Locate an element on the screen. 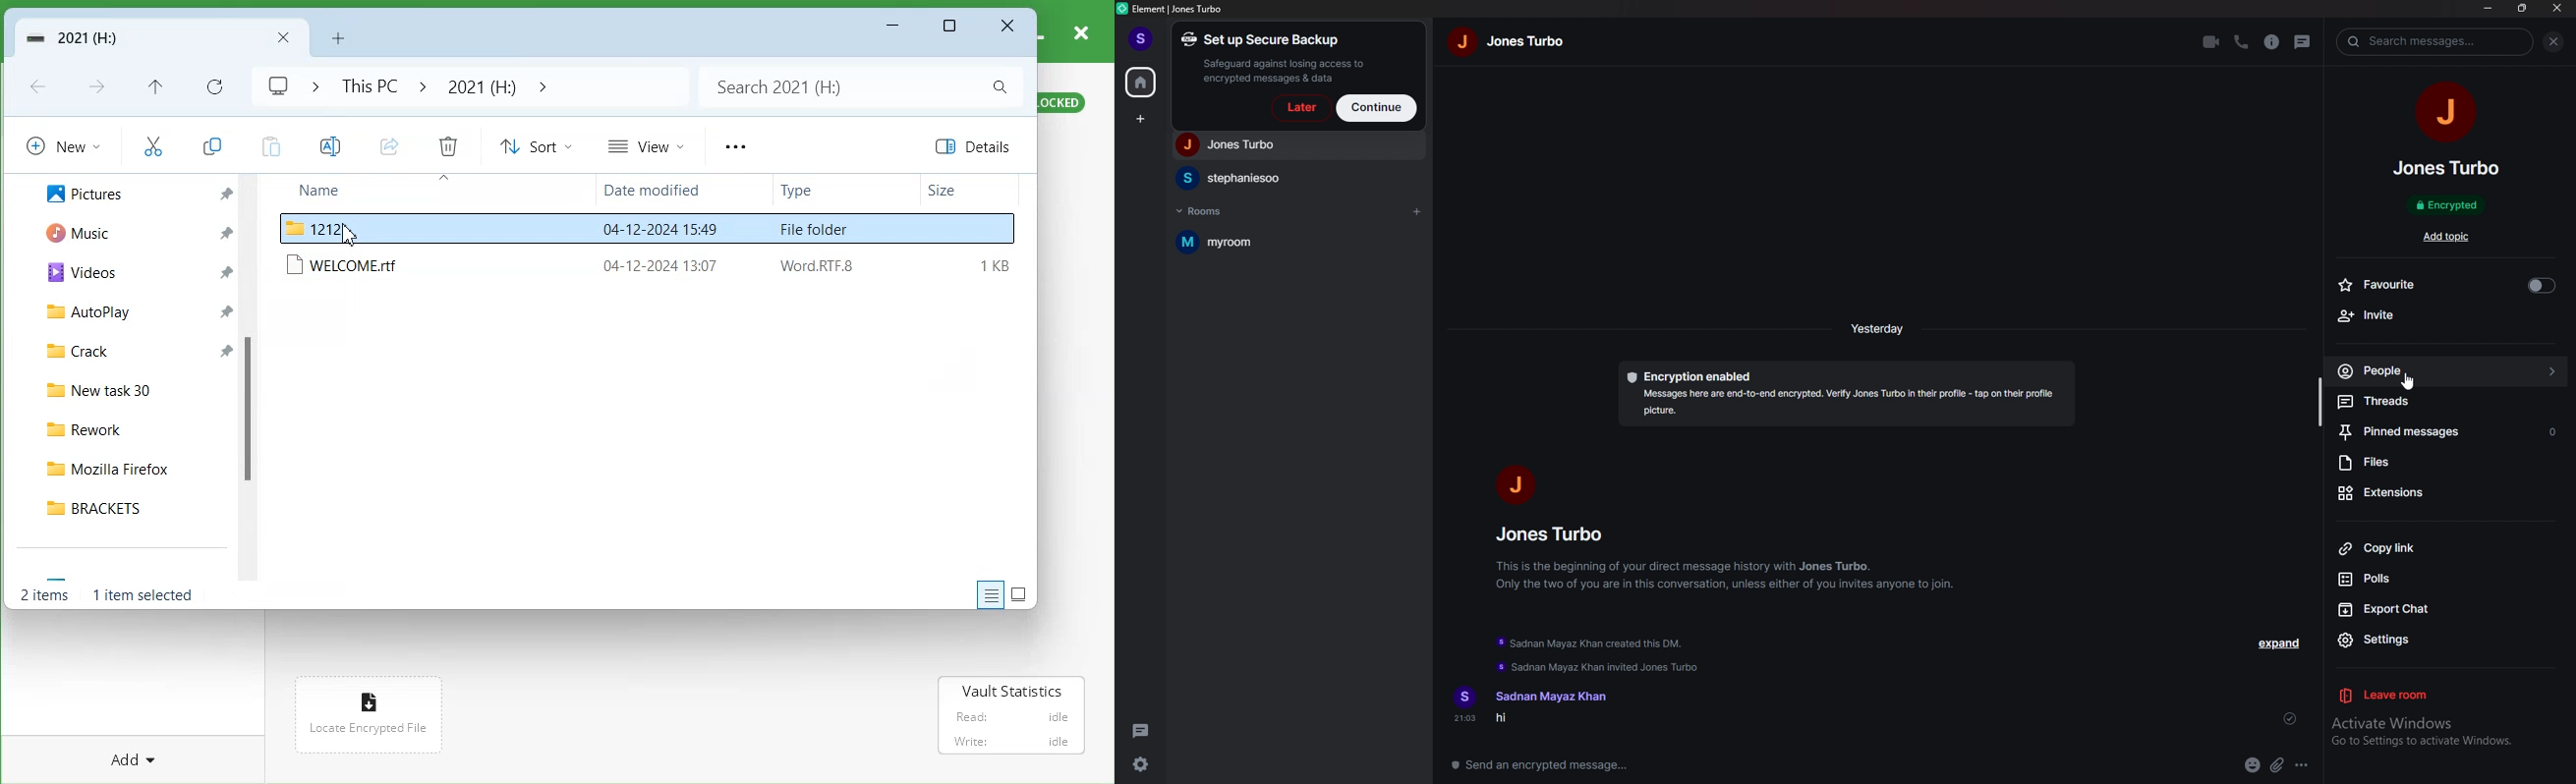  cursor is located at coordinates (2412, 381).